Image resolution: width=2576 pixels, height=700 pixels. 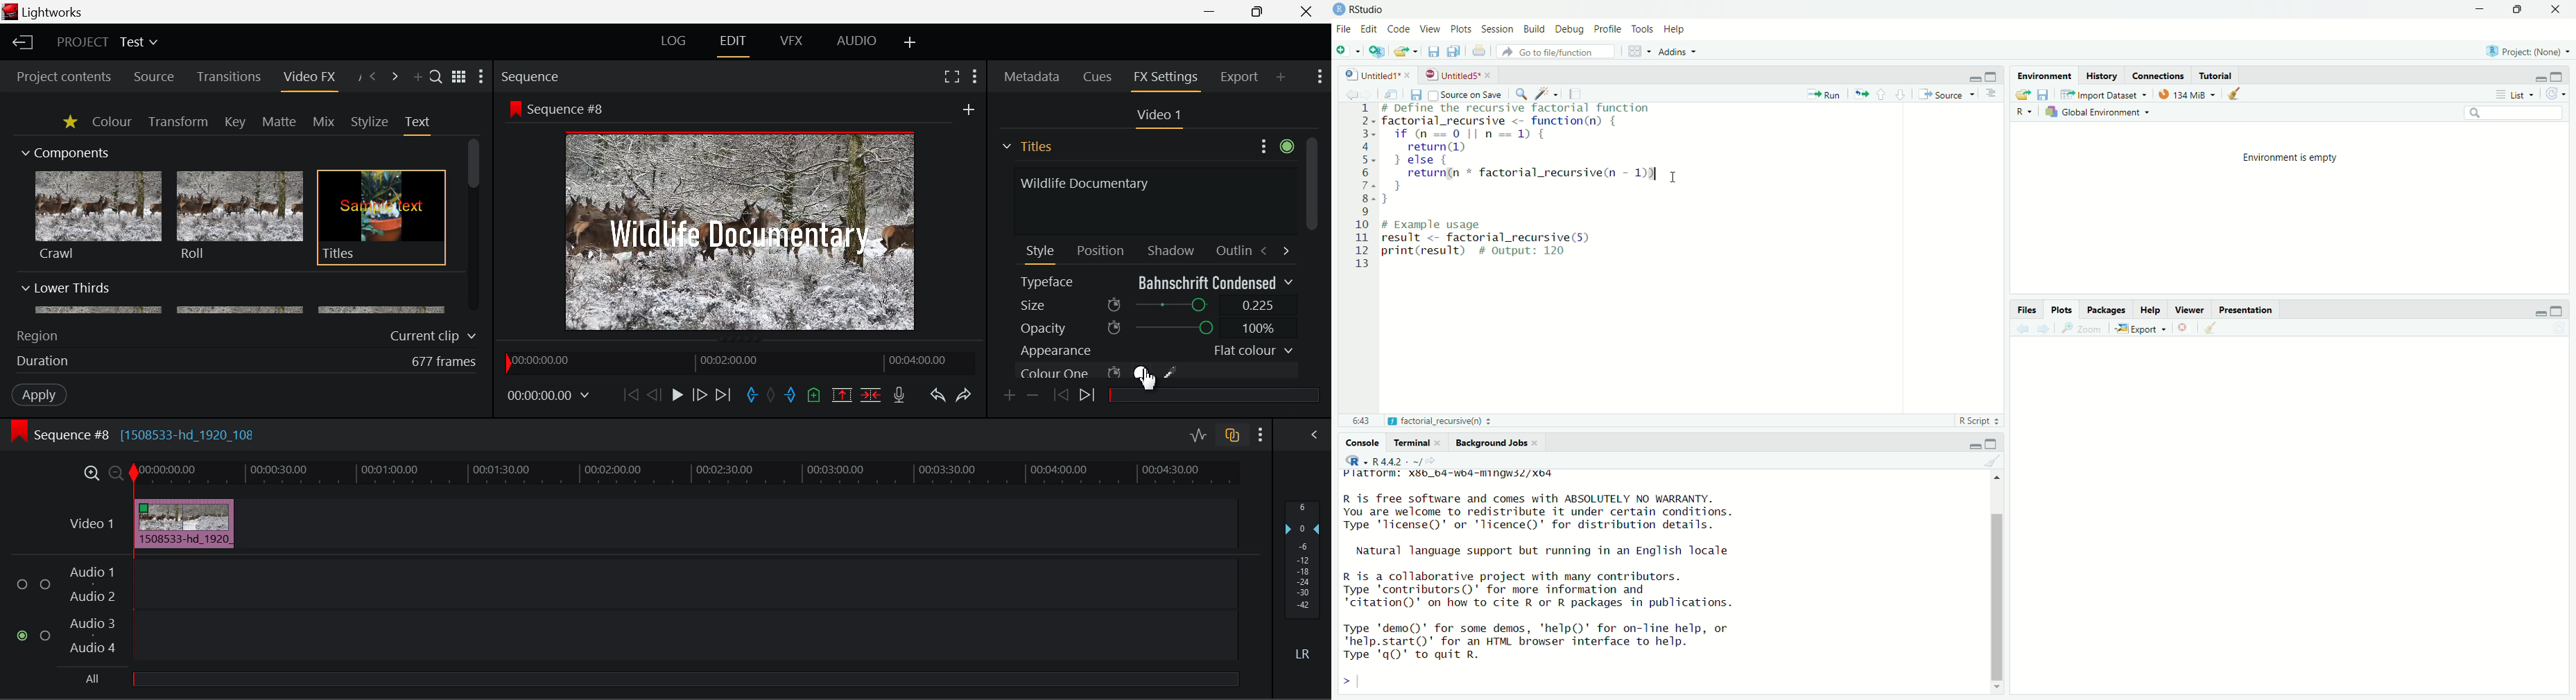 I want to click on R 4.2.2~/, so click(x=1395, y=461).